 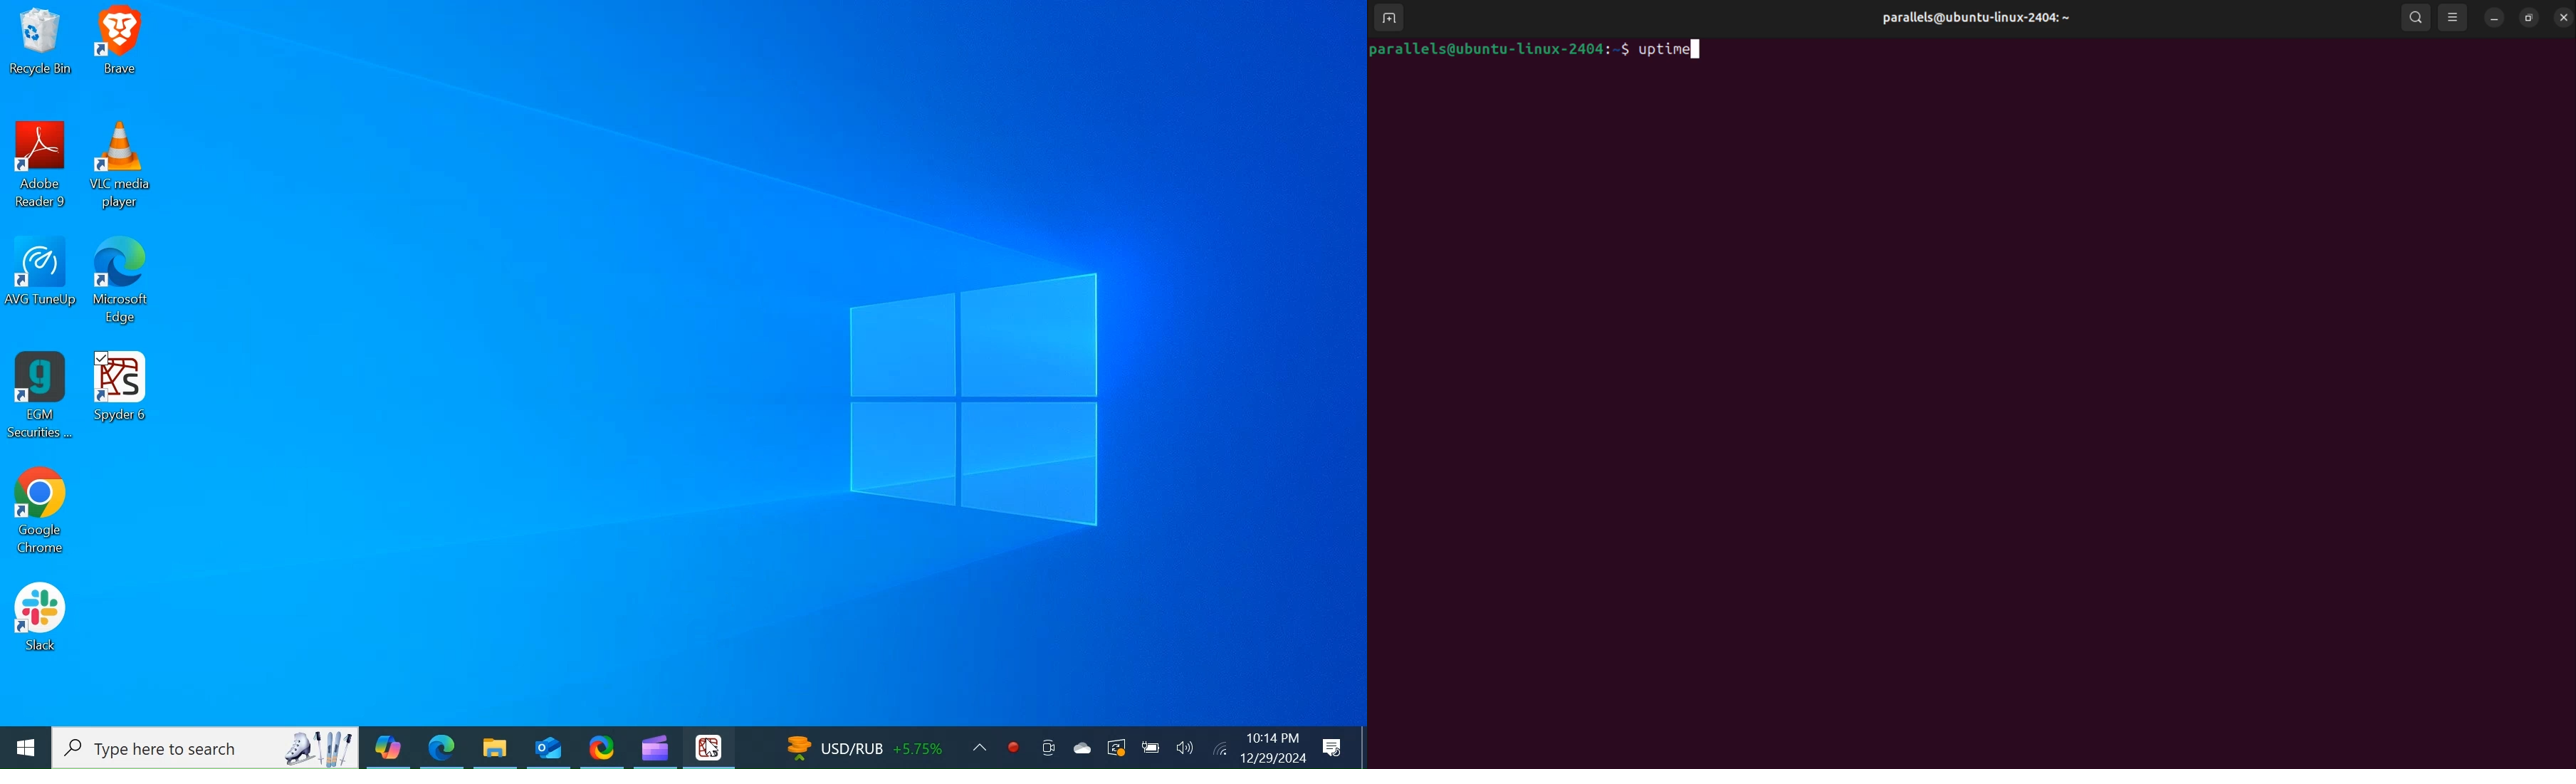 I want to click on Slack Desktop Icon, so click(x=41, y=616).